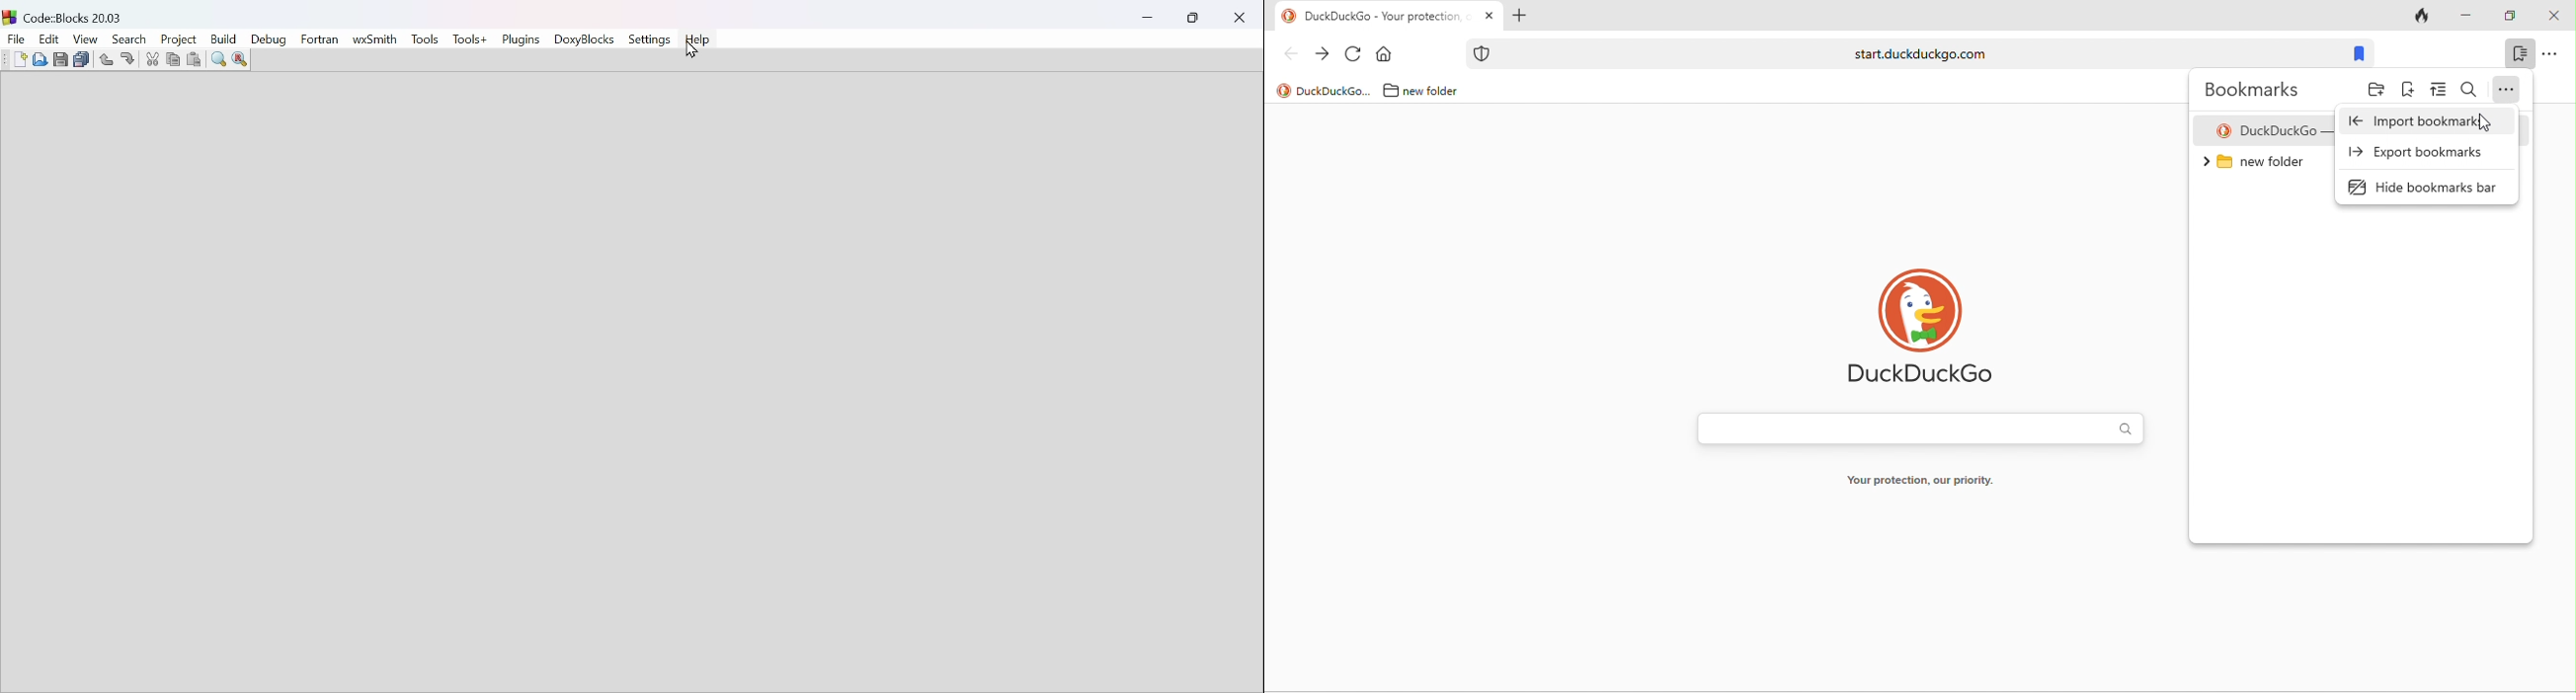 This screenshot has height=700, width=2576. Describe the element at coordinates (1387, 17) in the screenshot. I see `DuckDuckGo - Your protection` at that location.